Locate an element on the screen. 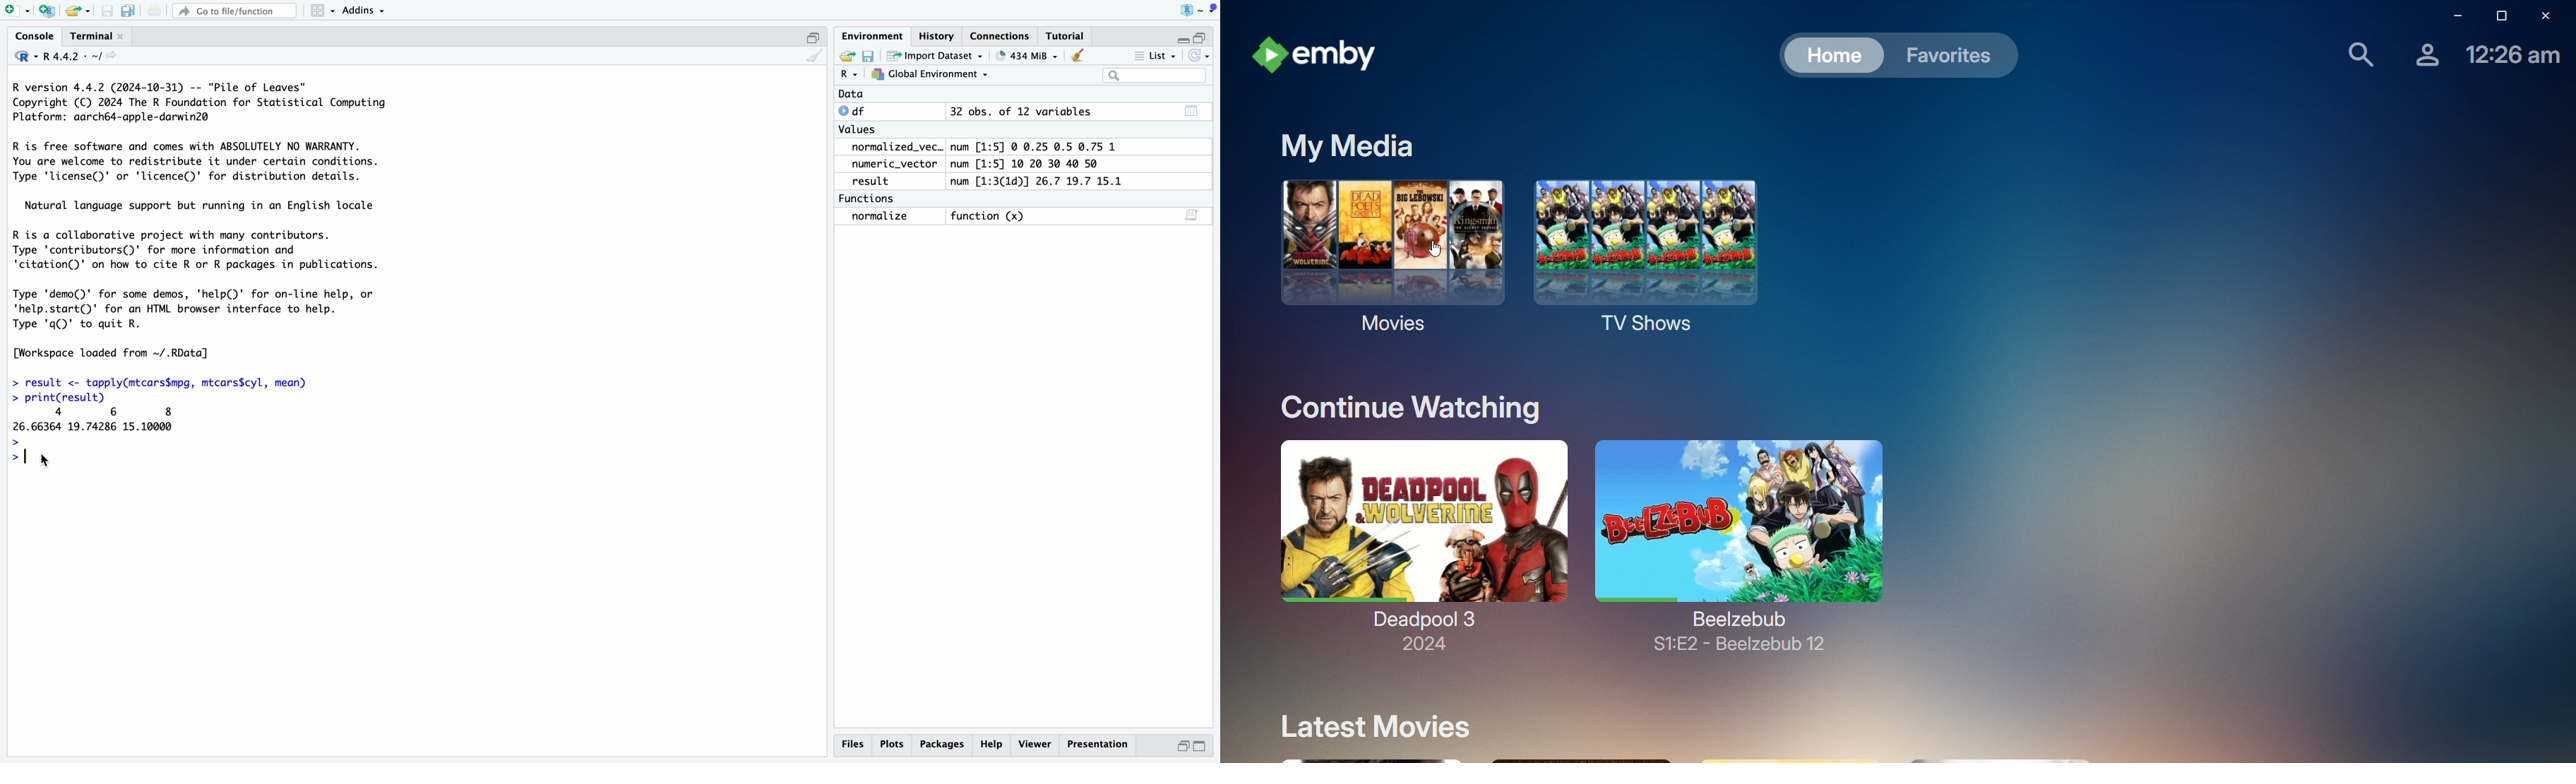  Packages is located at coordinates (943, 745).